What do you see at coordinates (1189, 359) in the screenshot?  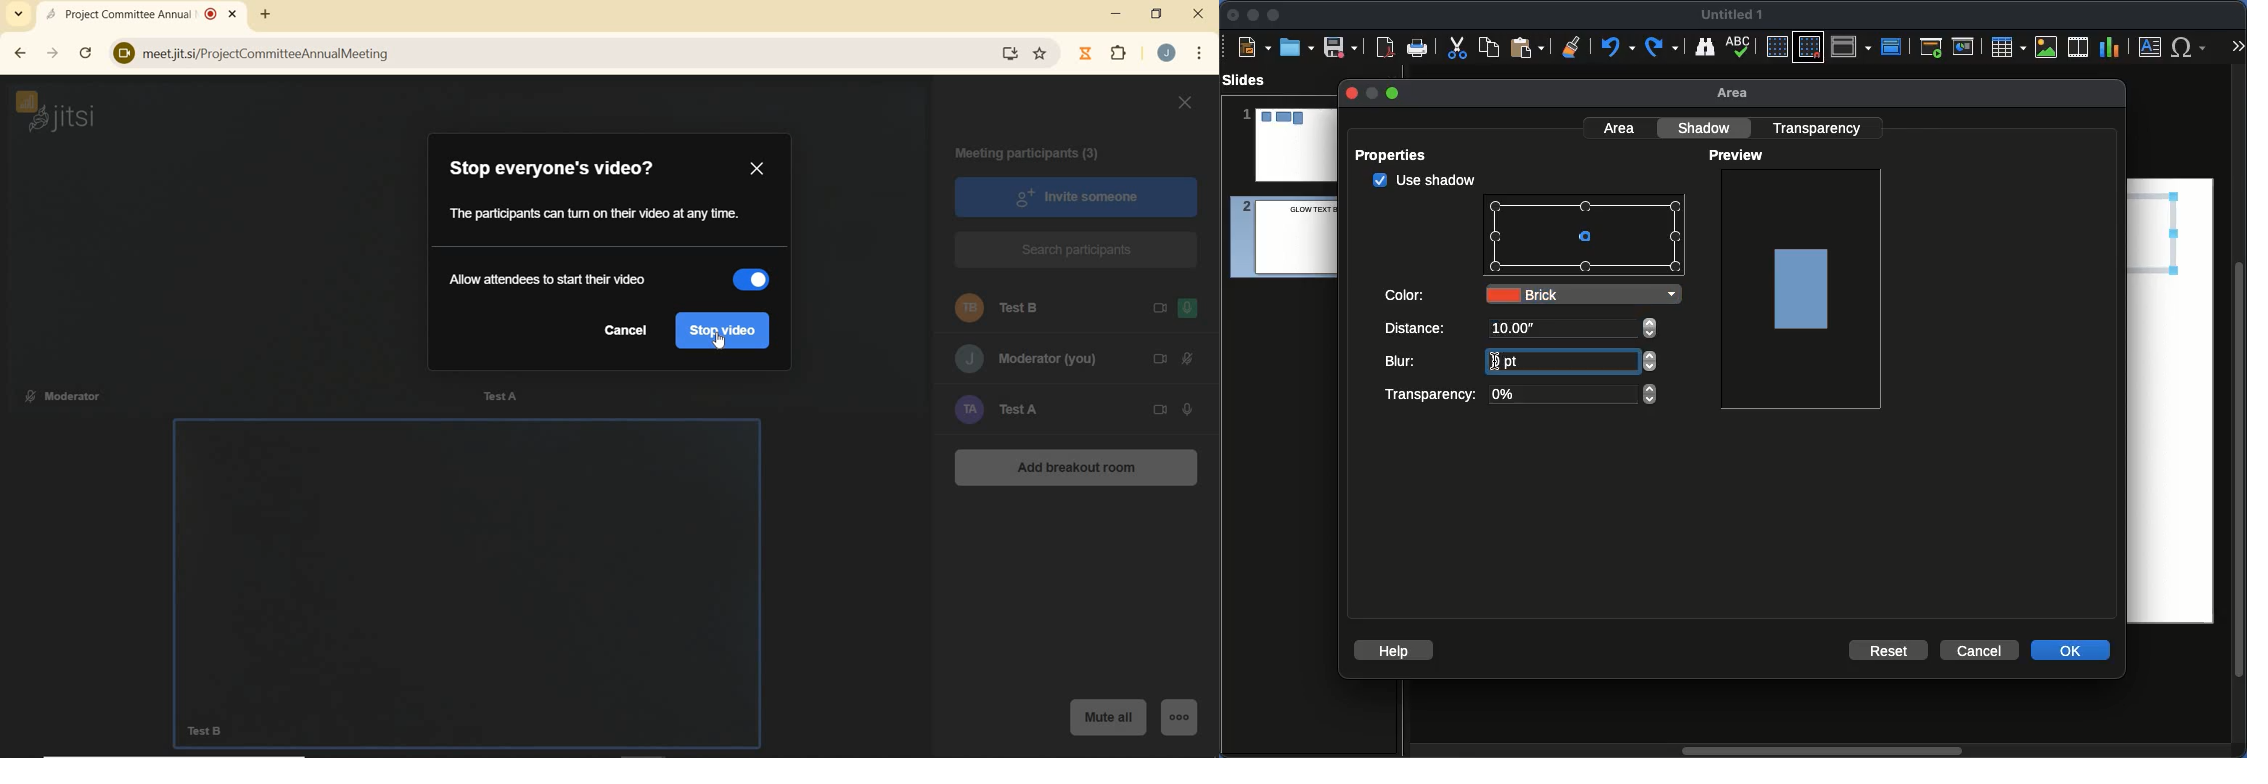 I see `MICROPHONE` at bounding box center [1189, 359].